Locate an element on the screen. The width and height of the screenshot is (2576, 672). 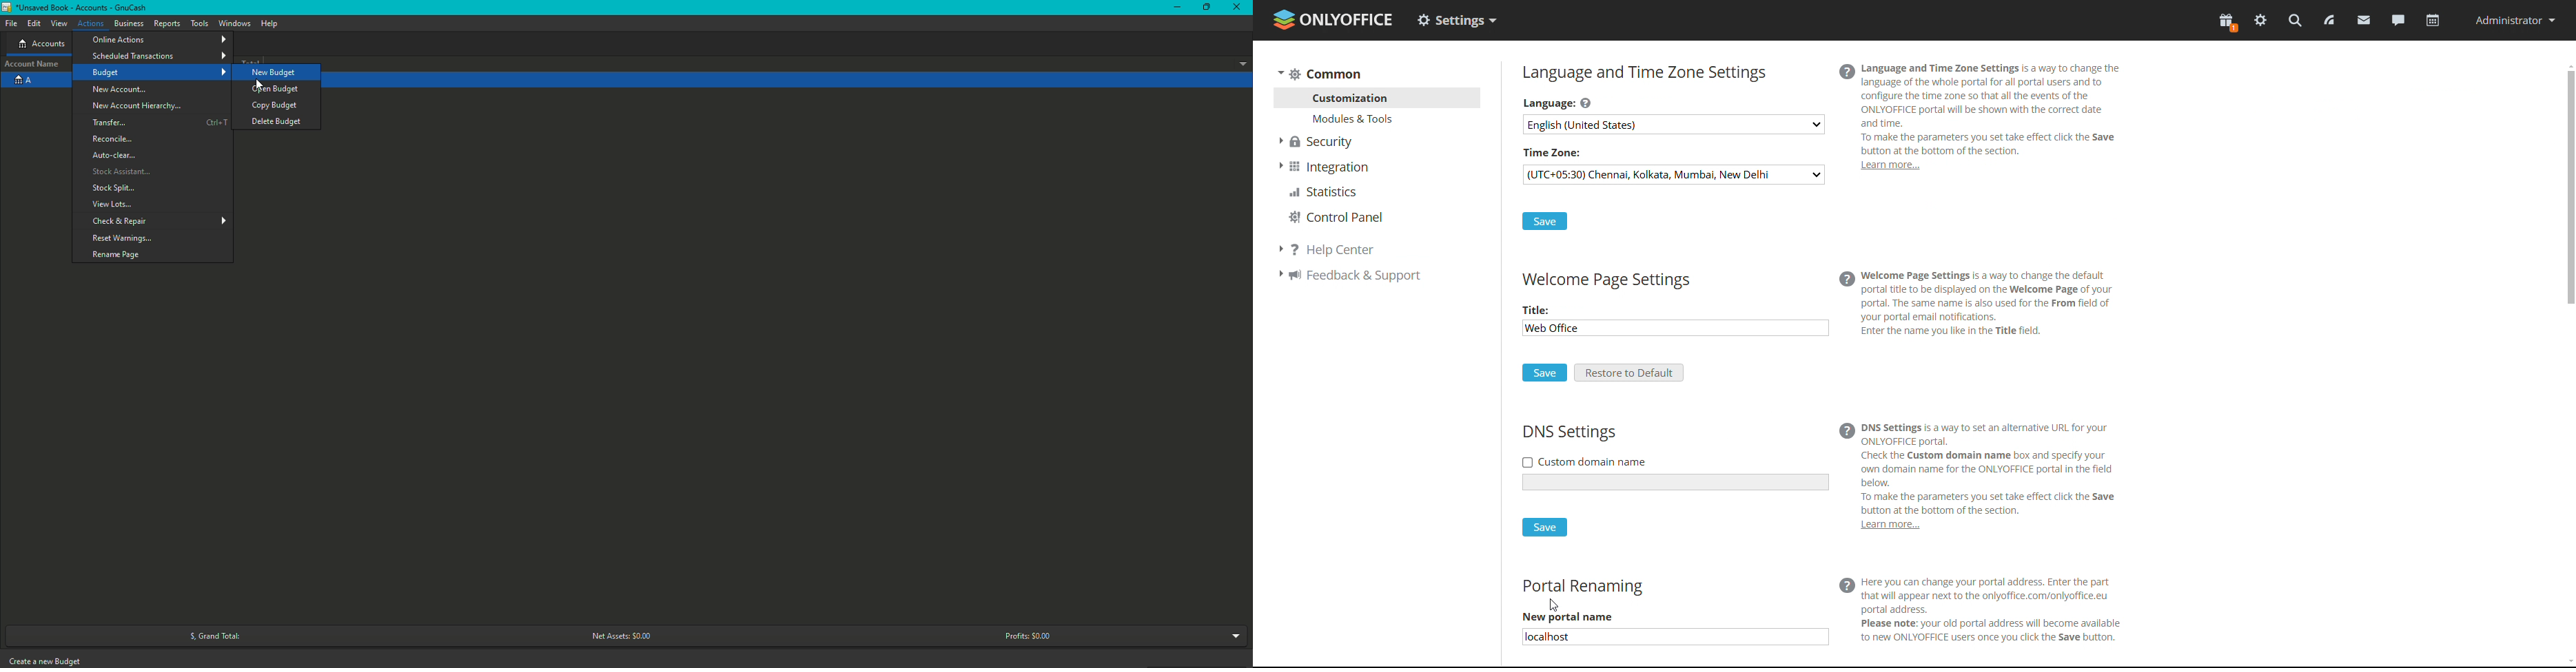
(@ Welcome Page Settings is a way to change the default
portal ttle to be displayed on the Welcome Page of your
portal, The same name is also used for the From field of

your portal email notifications.
| Enter the name you like in the Title field. is located at coordinates (1987, 309).